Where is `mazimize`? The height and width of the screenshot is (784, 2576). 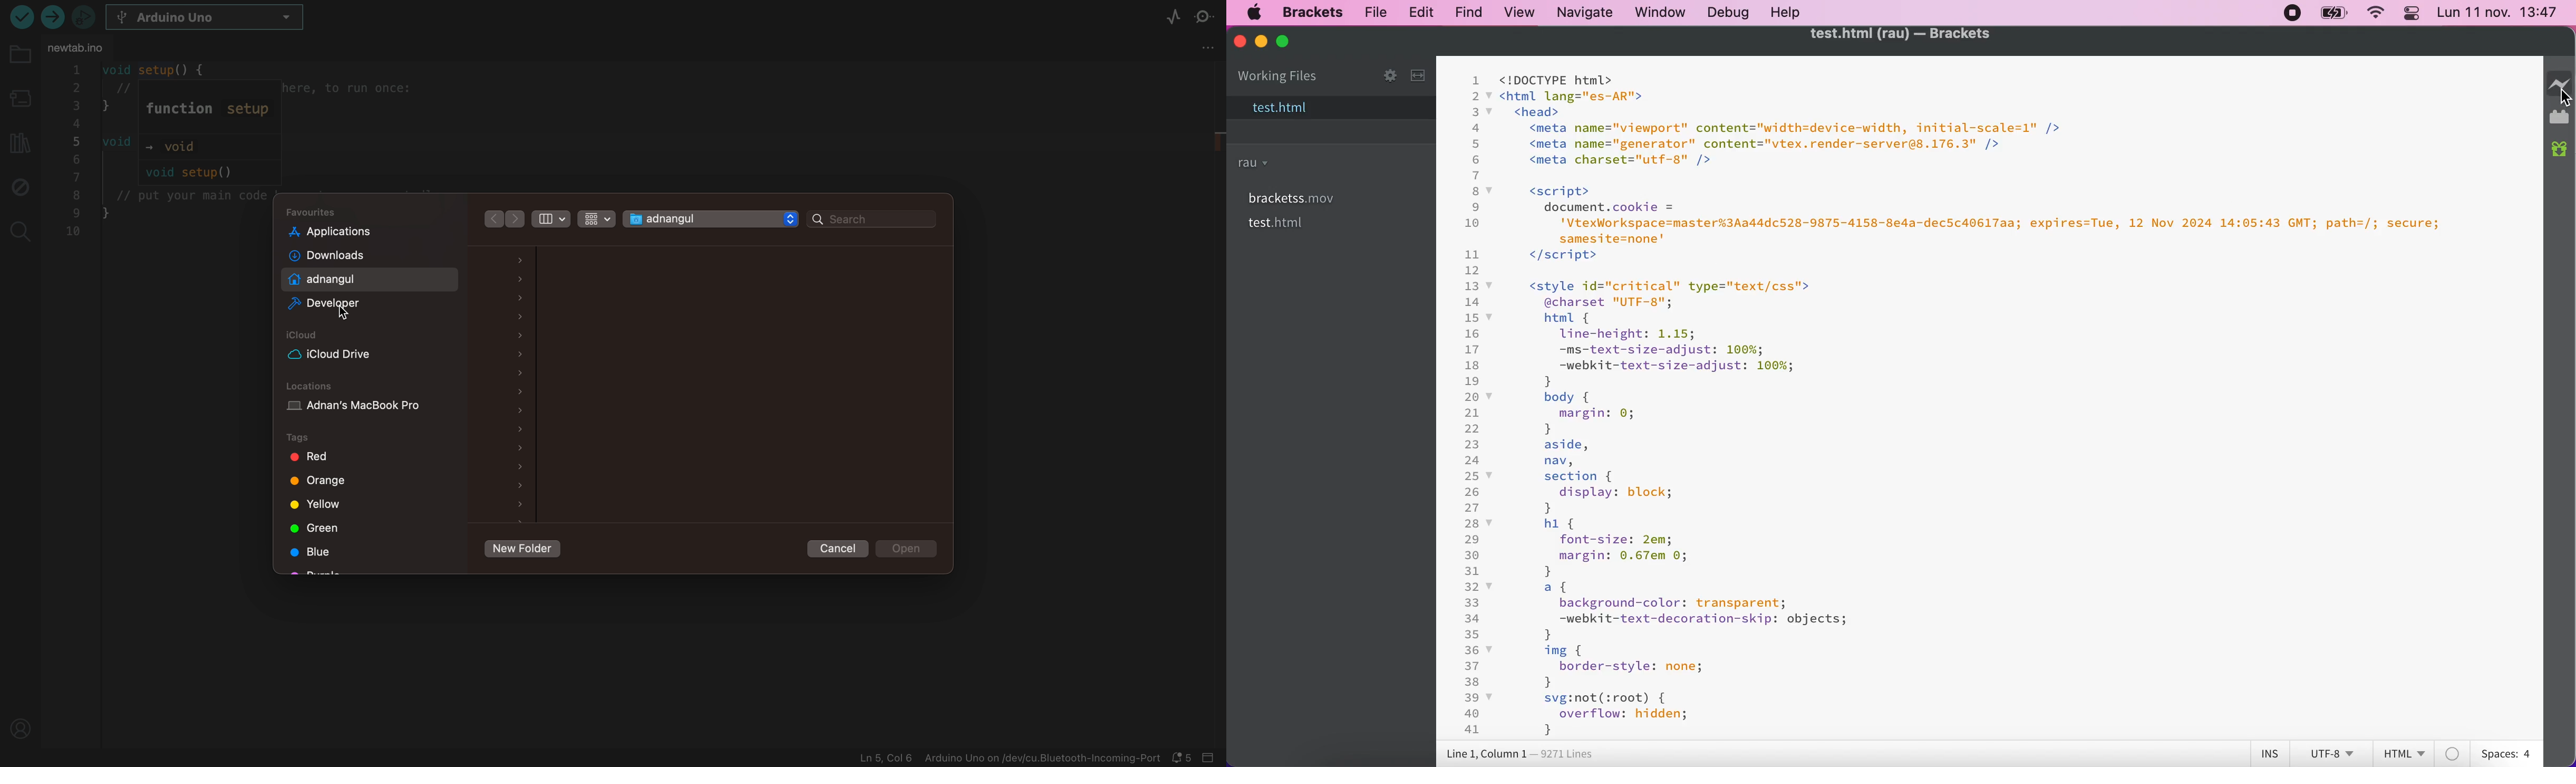 mazimize is located at coordinates (1286, 43).